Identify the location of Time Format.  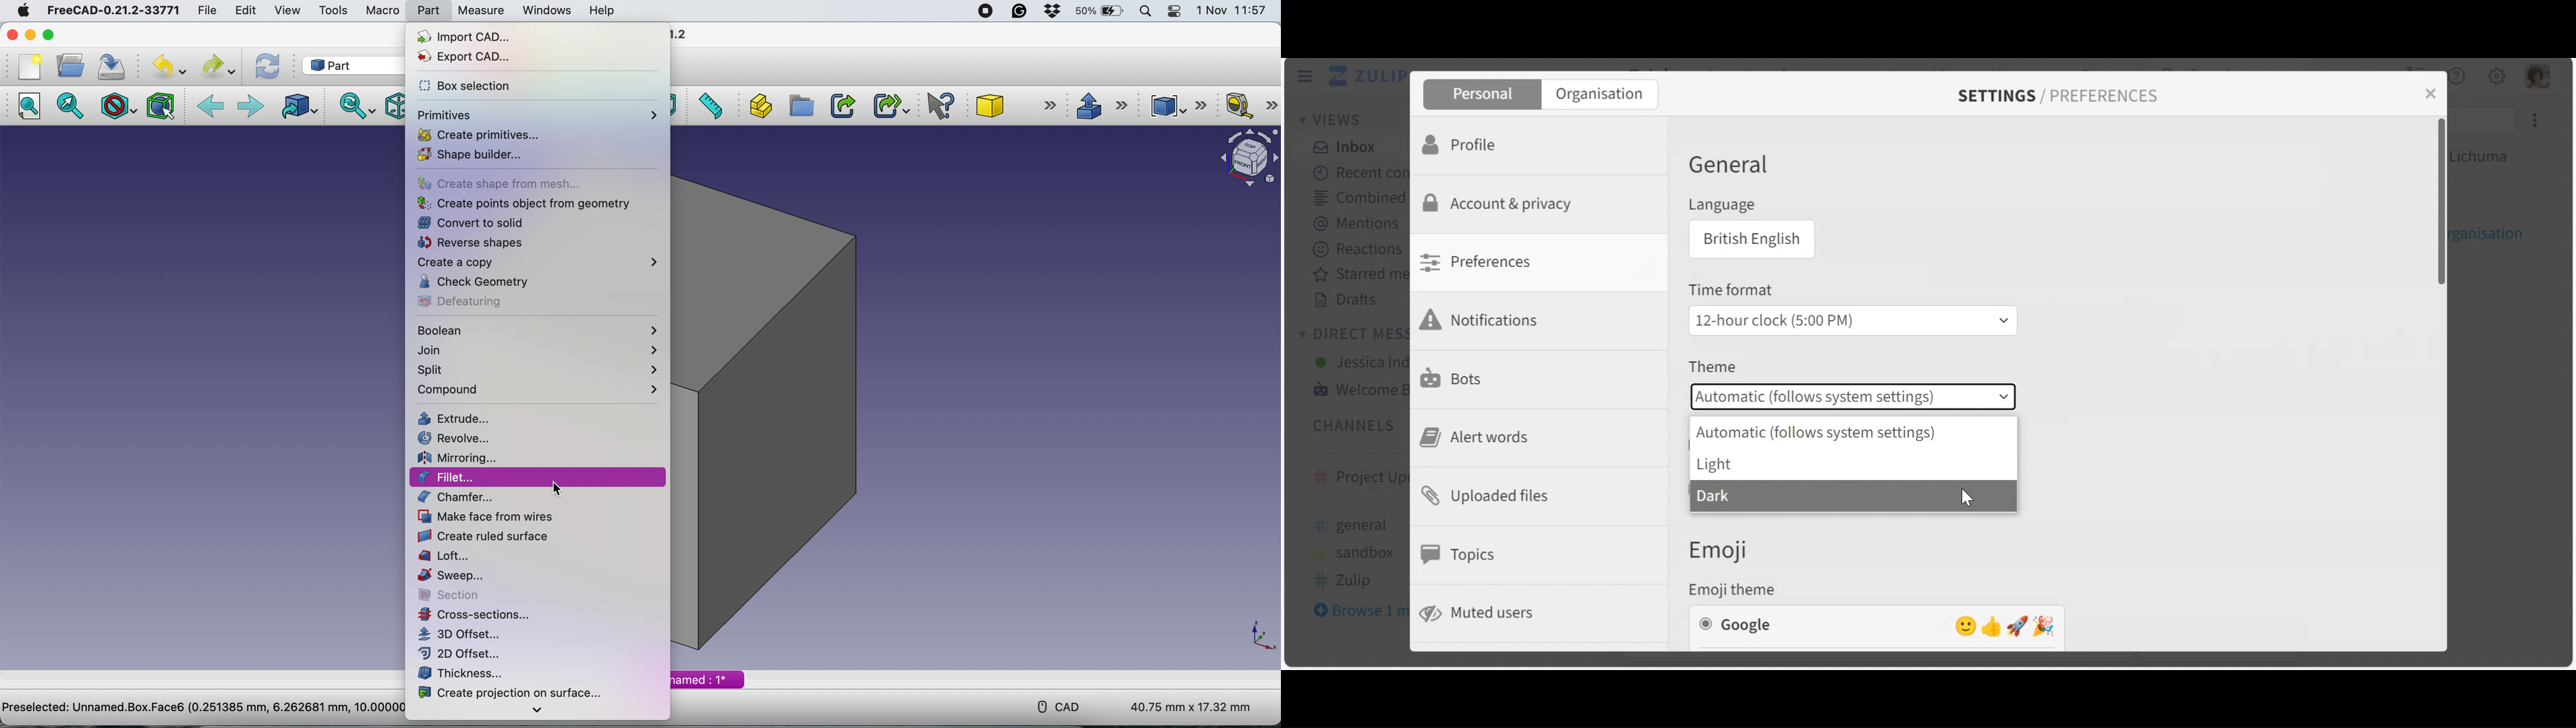
(1734, 291).